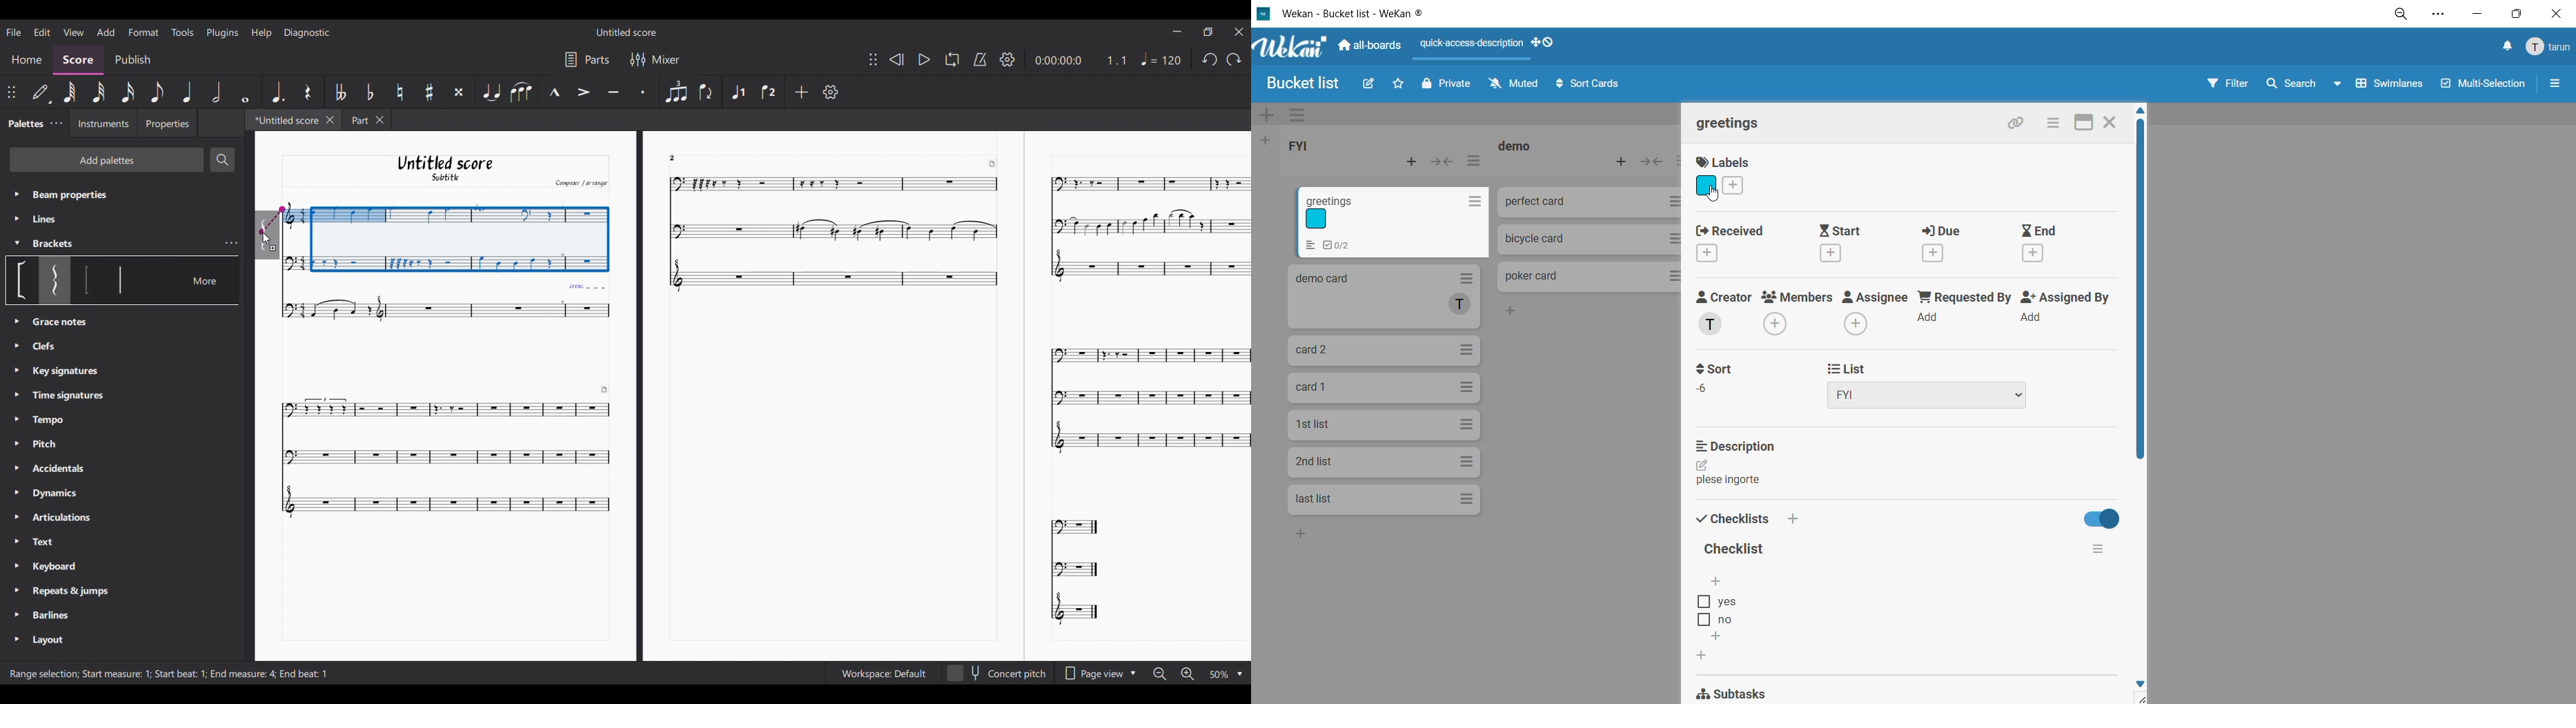 This screenshot has height=728, width=2576. Describe the element at coordinates (102, 194) in the screenshot. I see `Beam properties` at that location.